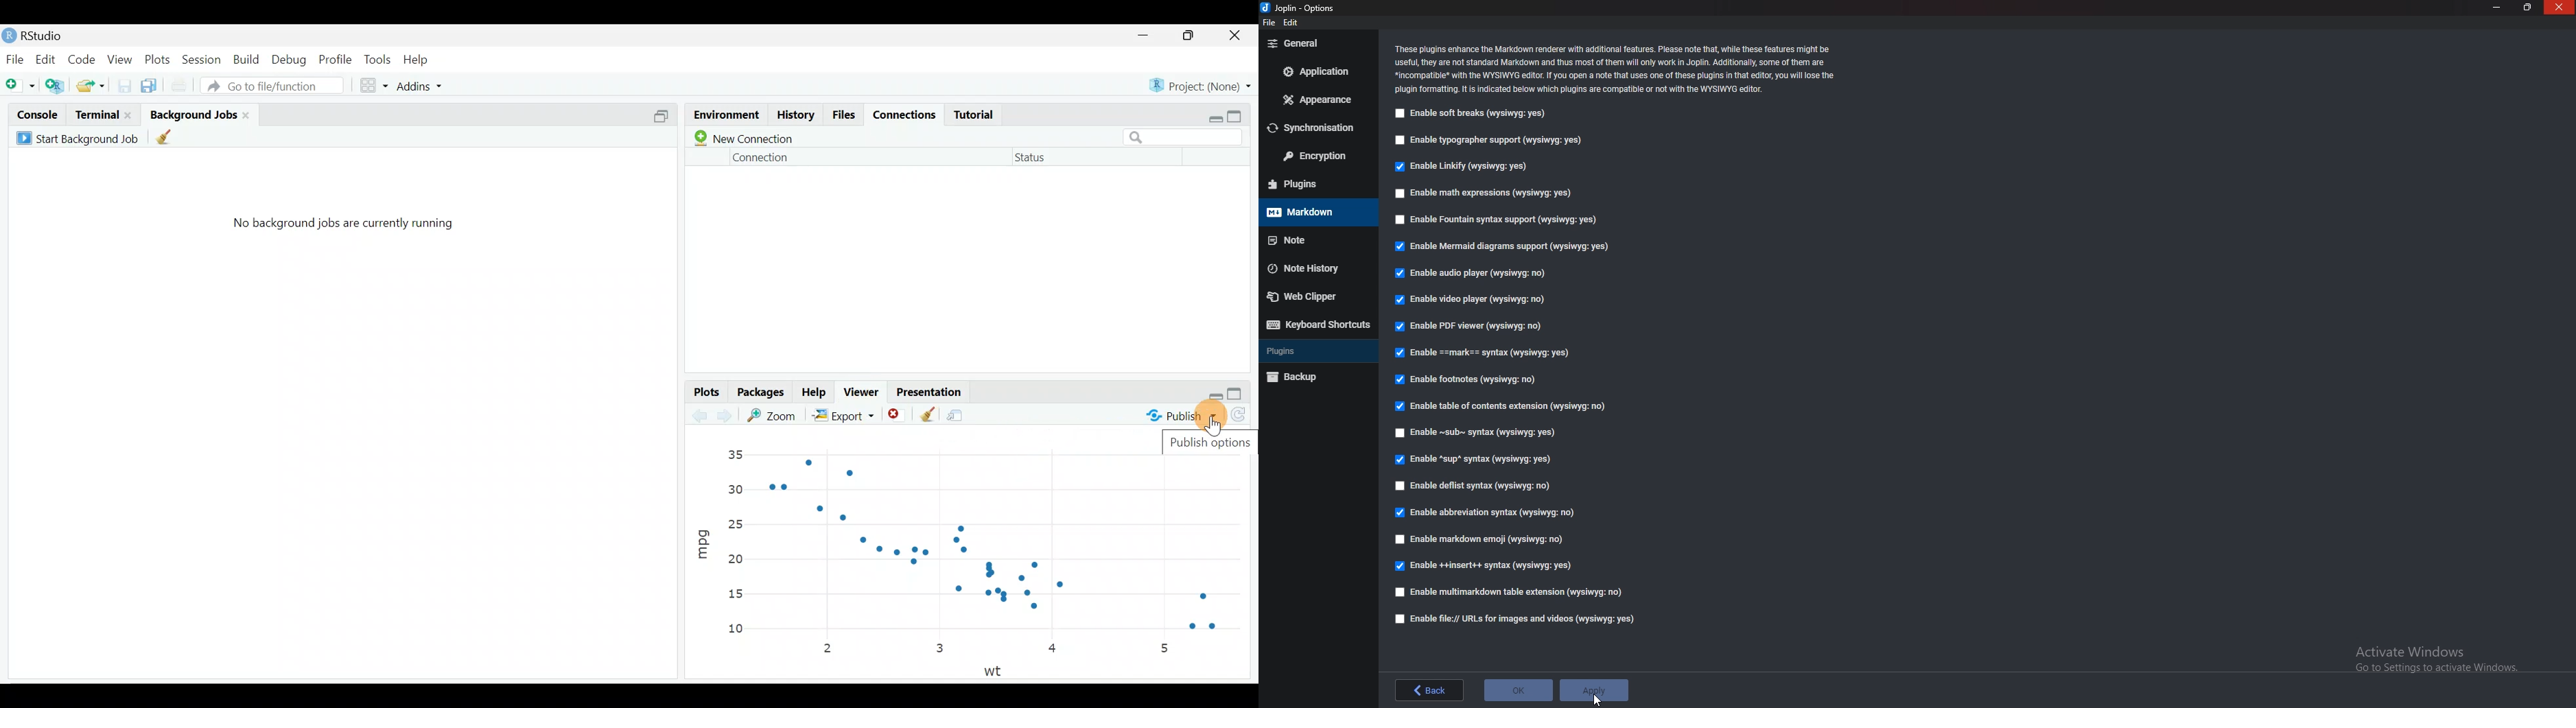 This screenshot has height=728, width=2576. I want to click on appearance, so click(1320, 99).